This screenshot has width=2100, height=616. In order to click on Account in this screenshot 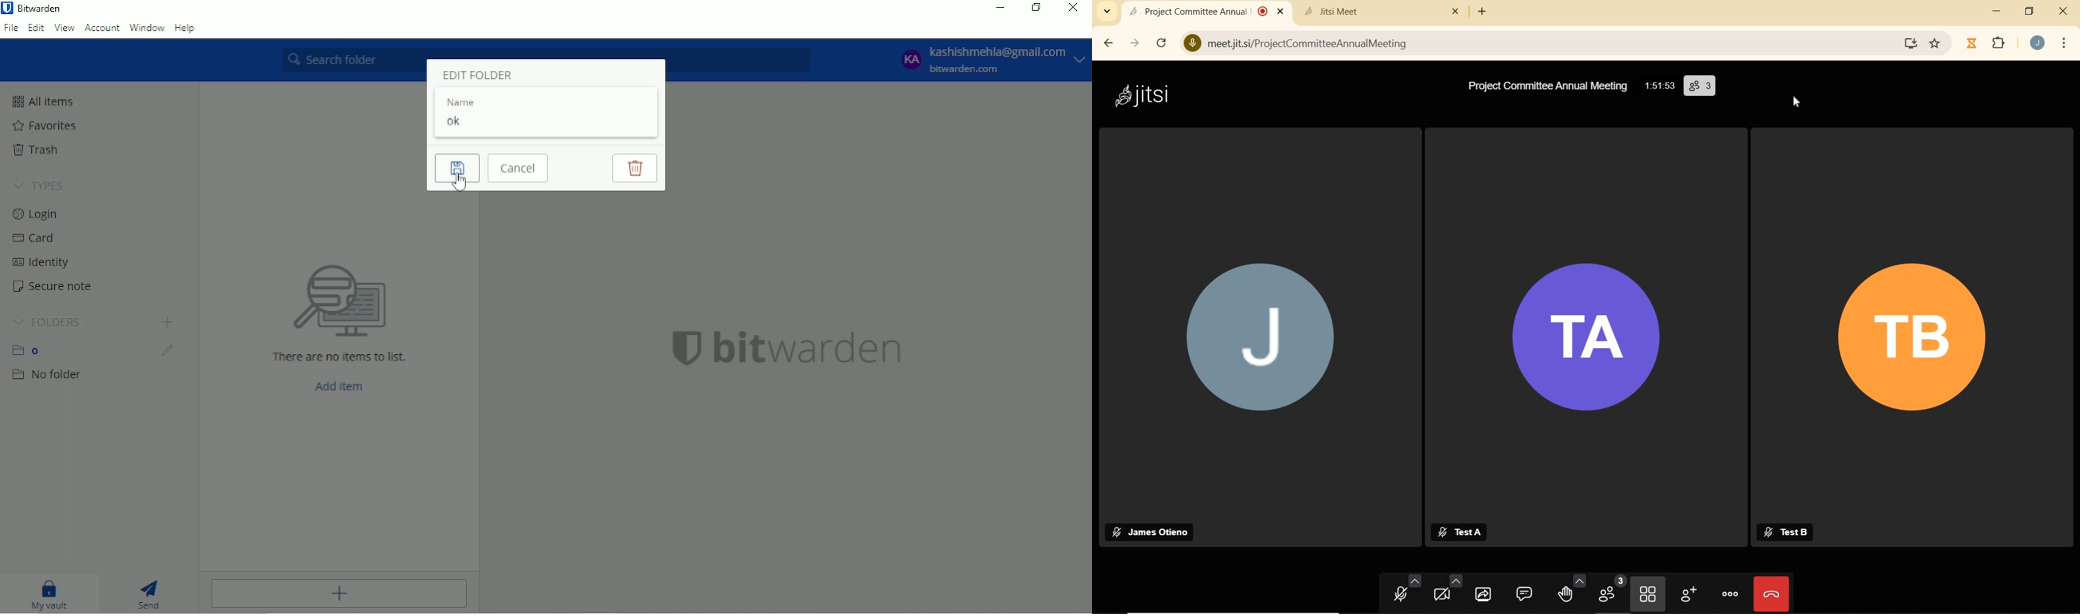, I will do `click(988, 60)`.